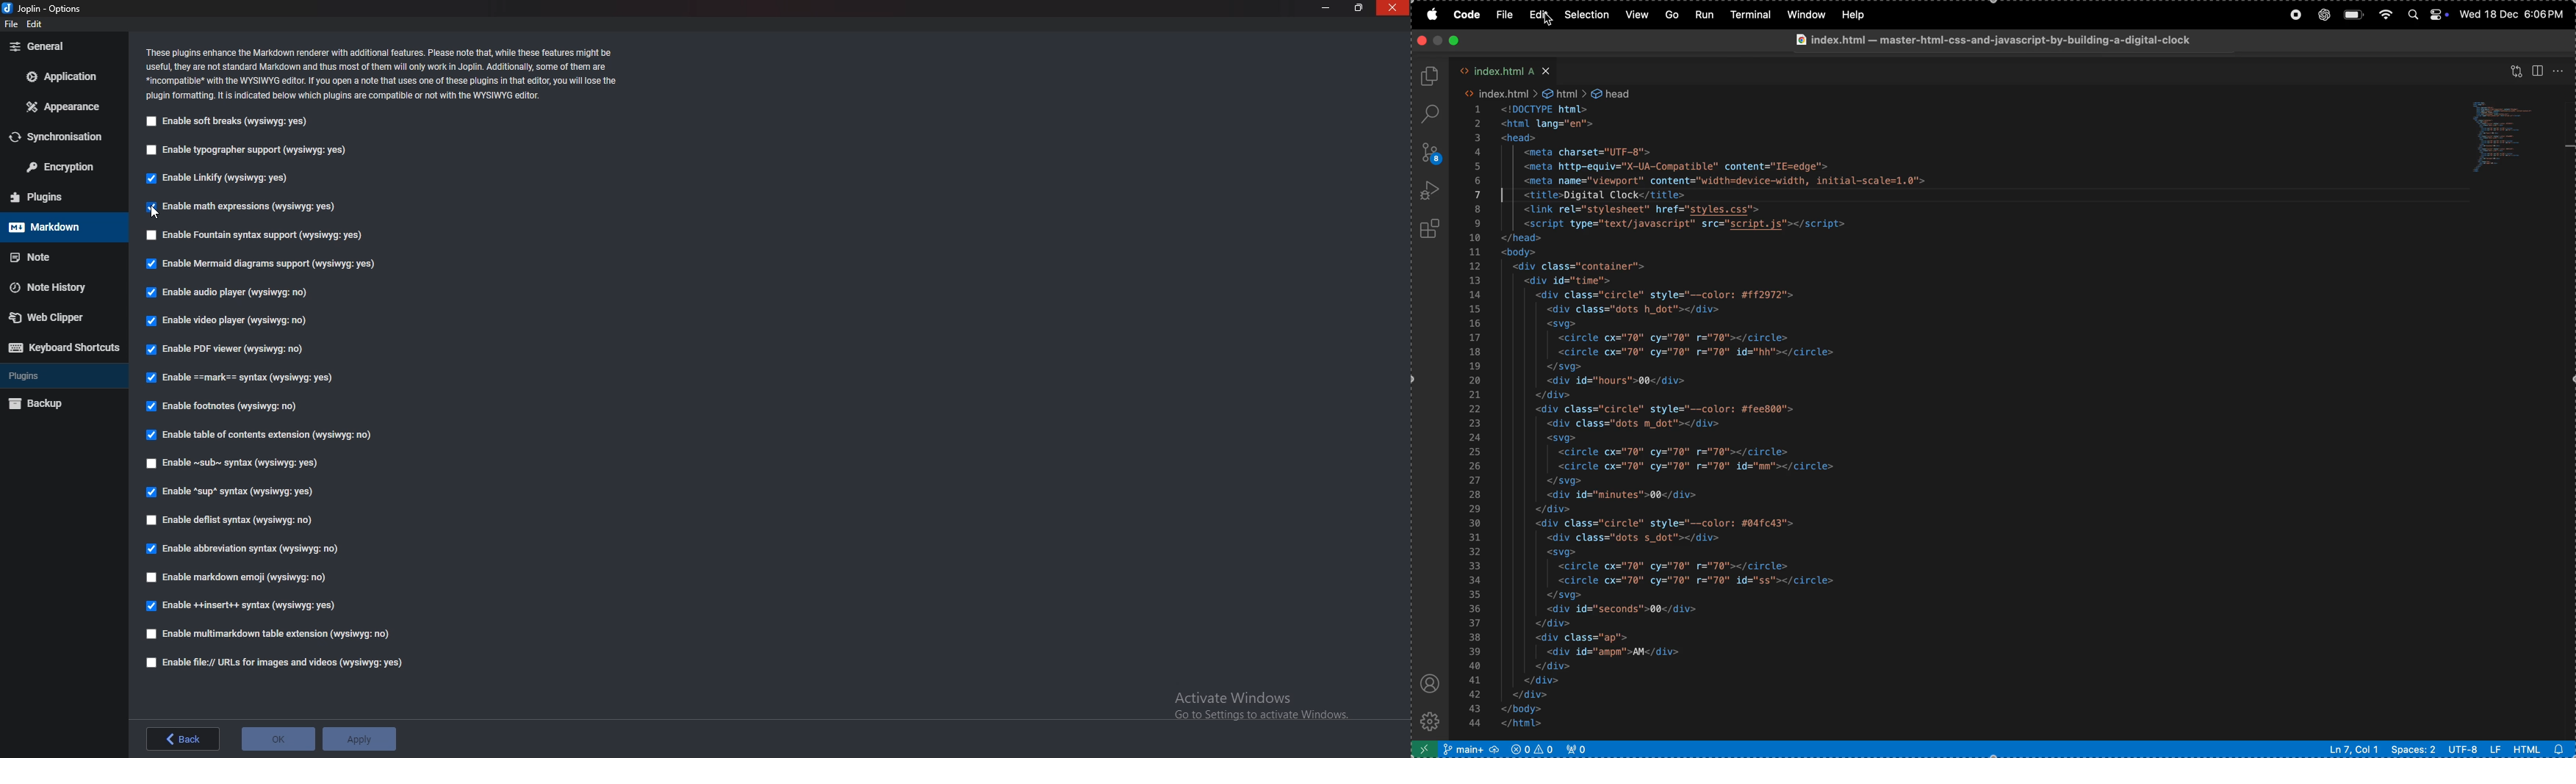 The height and width of the screenshot is (784, 2576). I want to click on no problem, so click(1532, 748).